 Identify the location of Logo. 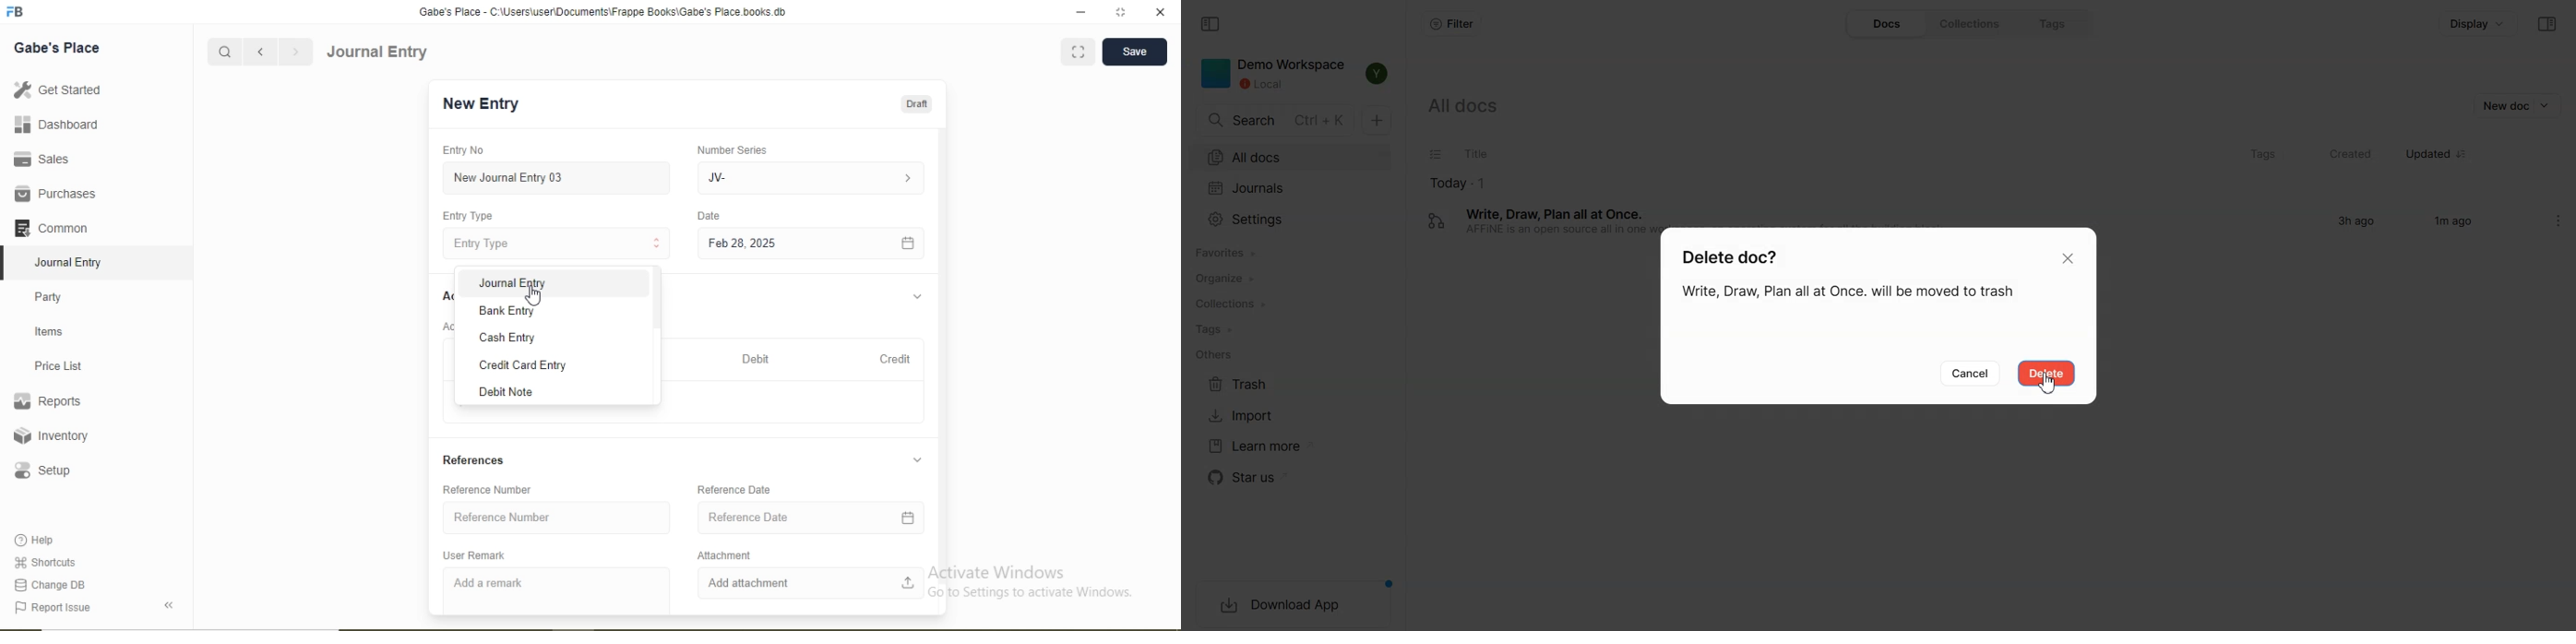
(16, 12).